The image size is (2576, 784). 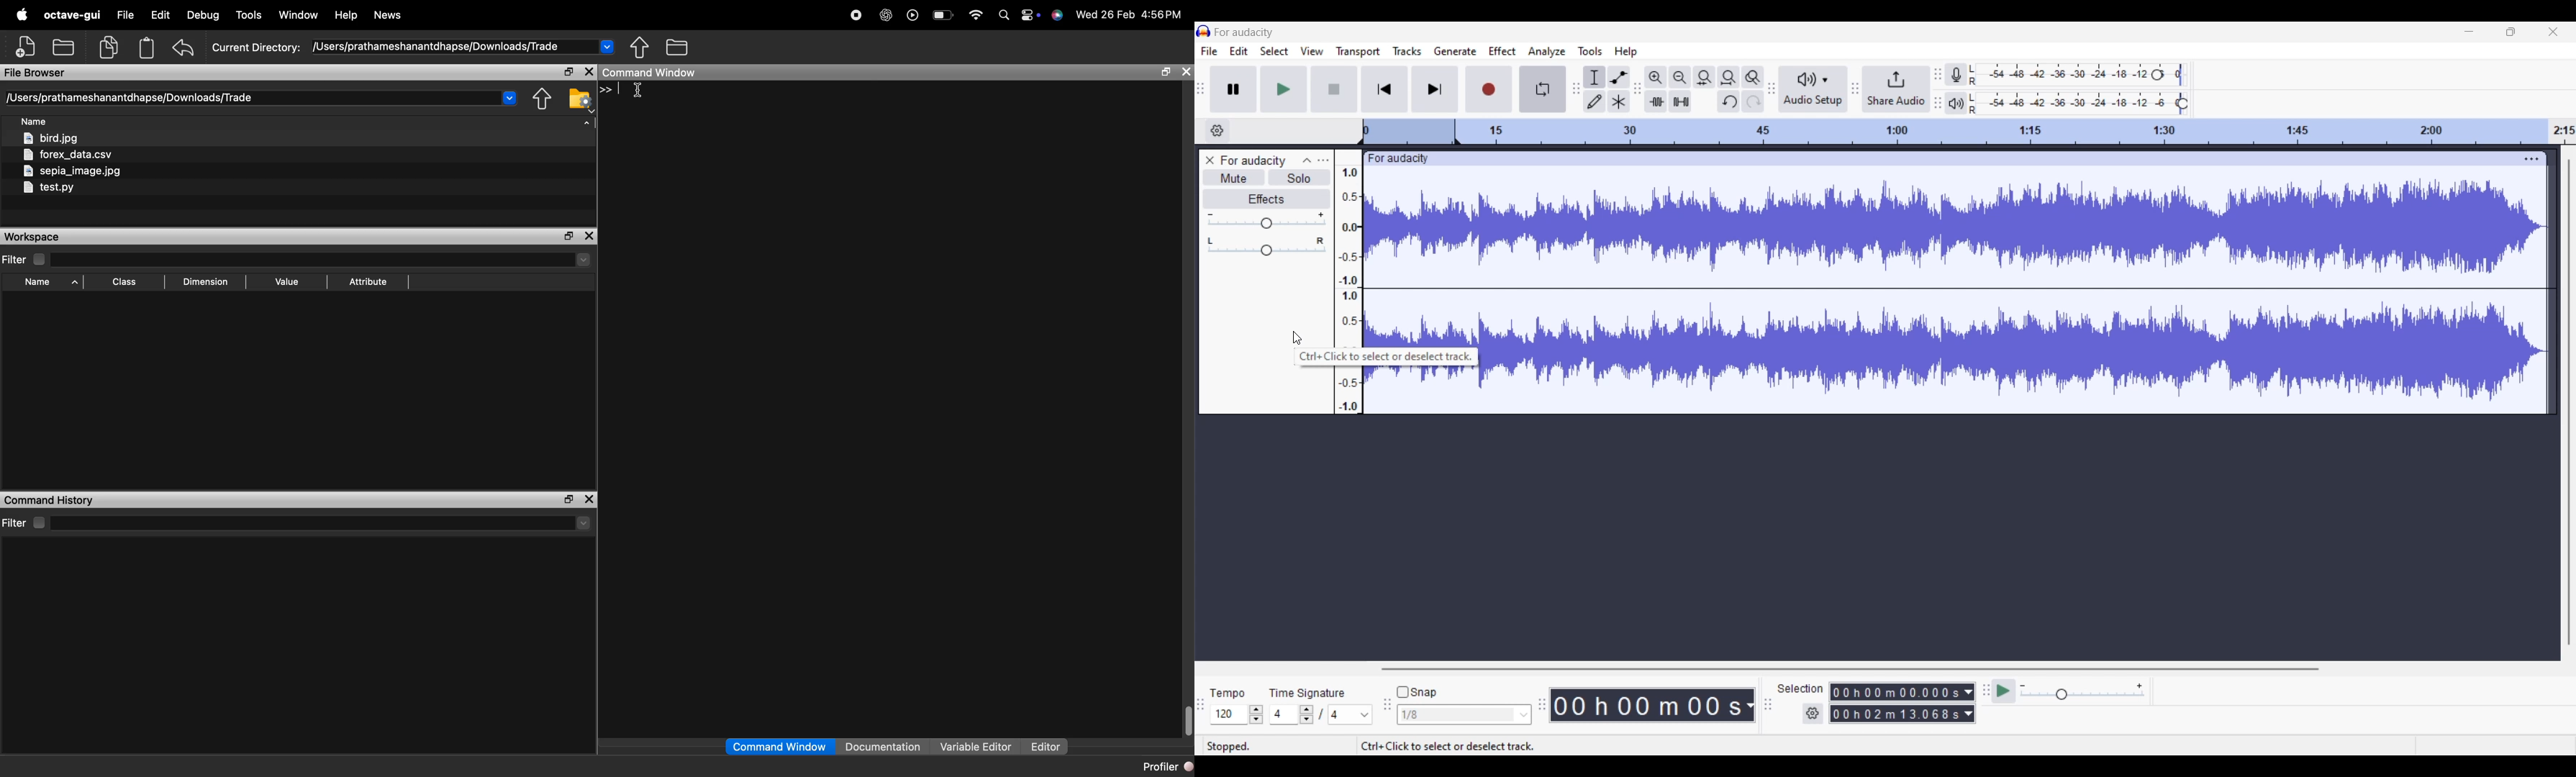 What do you see at coordinates (640, 48) in the screenshot?
I see `share` at bounding box center [640, 48].